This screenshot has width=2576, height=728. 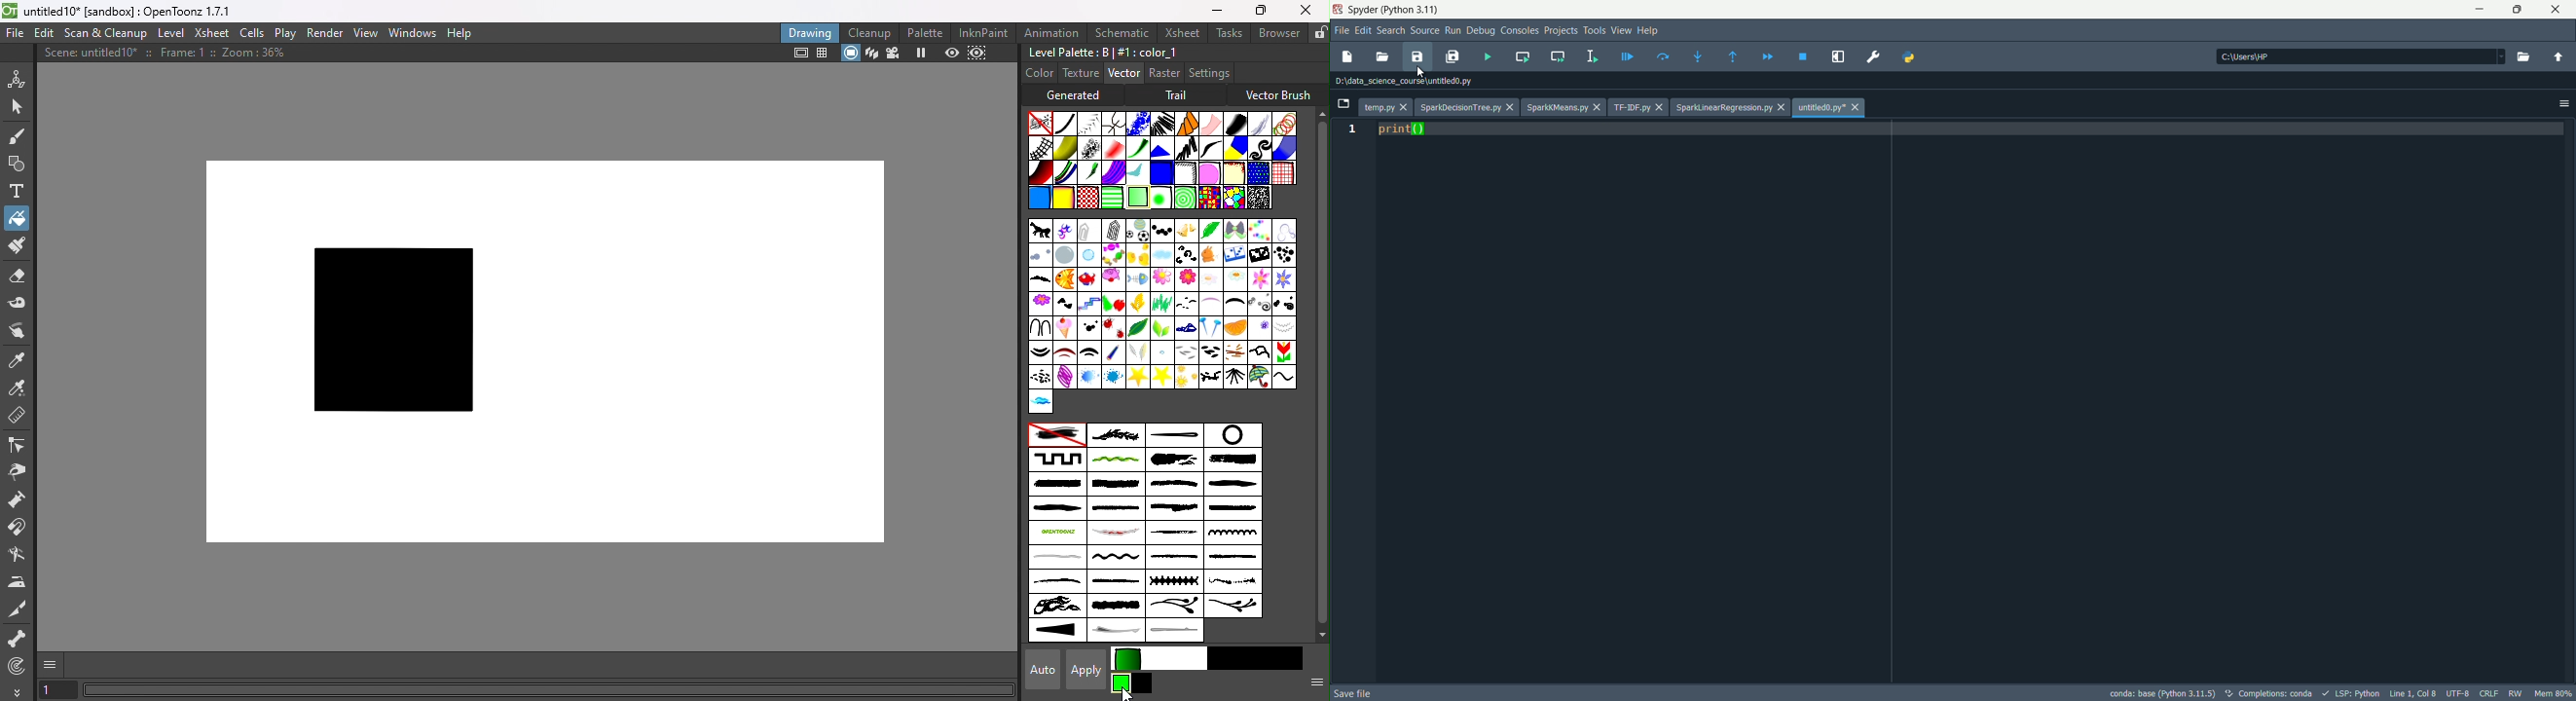 What do you see at coordinates (1804, 56) in the screenshot?
I see `stop debugging` at bounding box center [1804, 56].